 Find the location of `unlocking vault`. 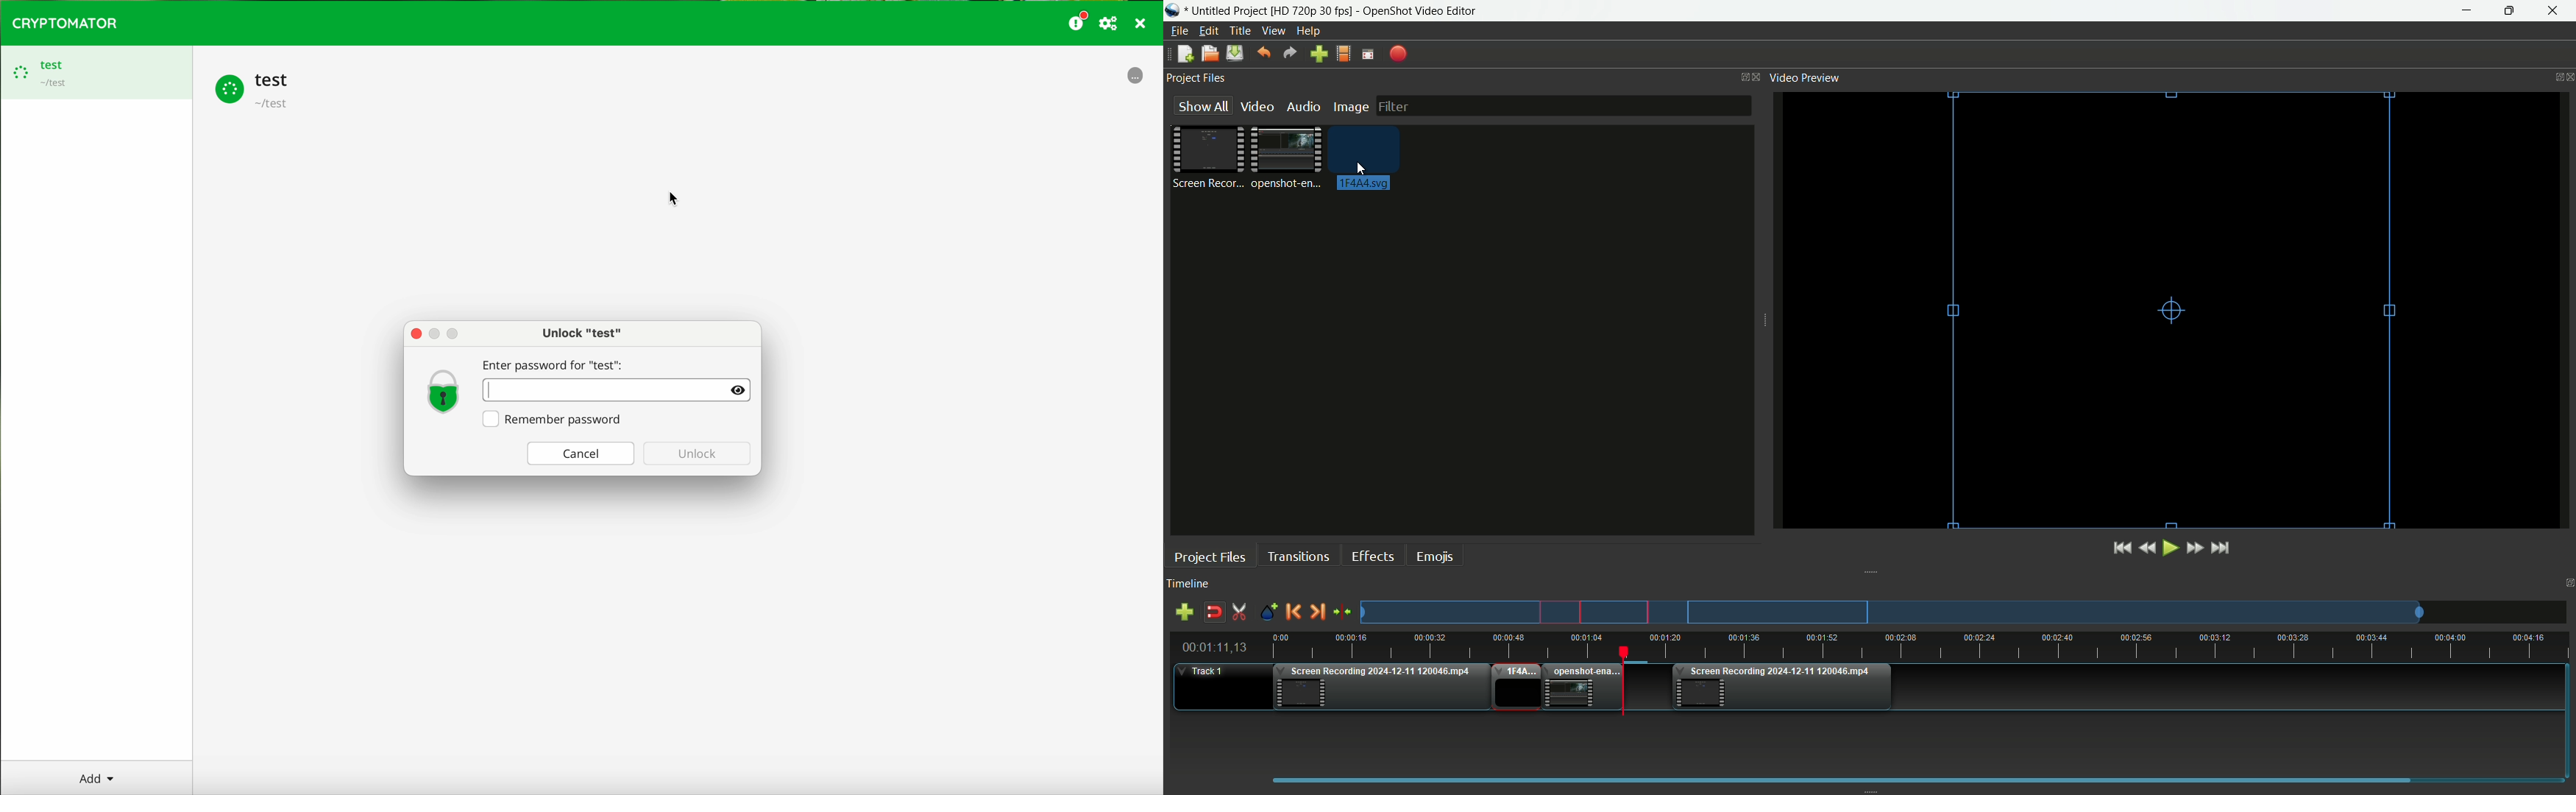

unlocking vault is located at coordinates (1137, 79).